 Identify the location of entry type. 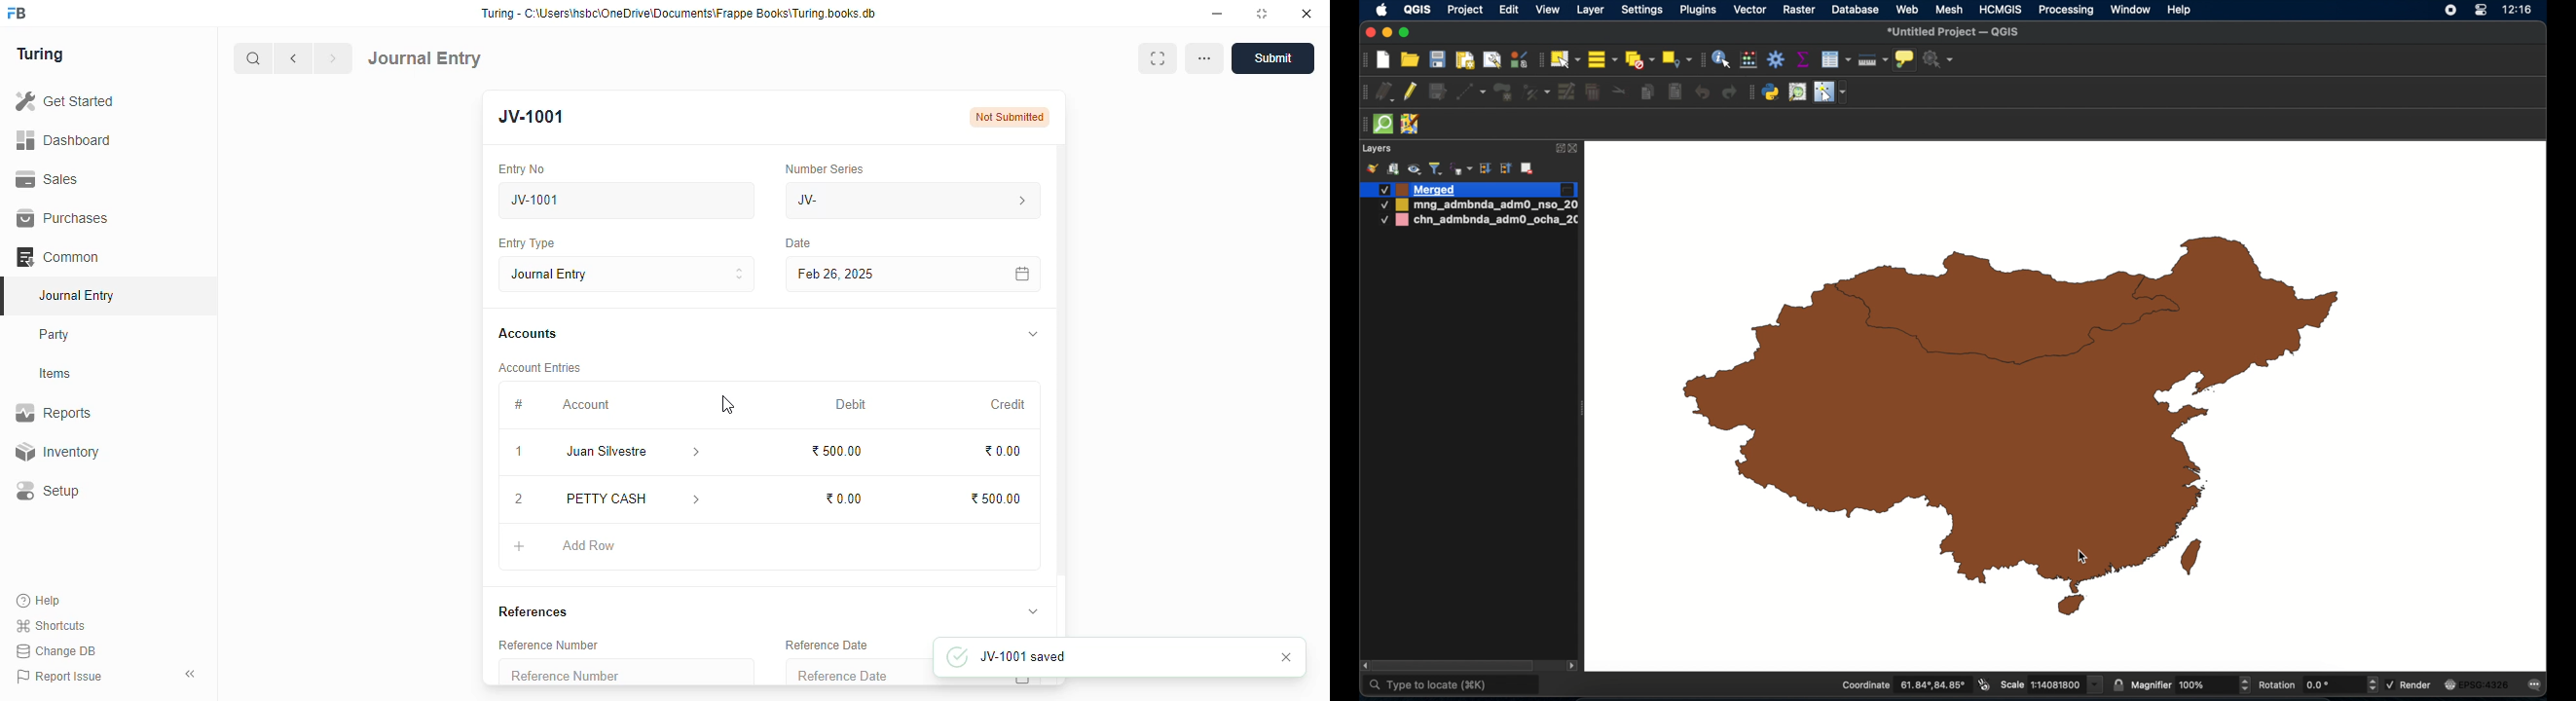
(527, 243).